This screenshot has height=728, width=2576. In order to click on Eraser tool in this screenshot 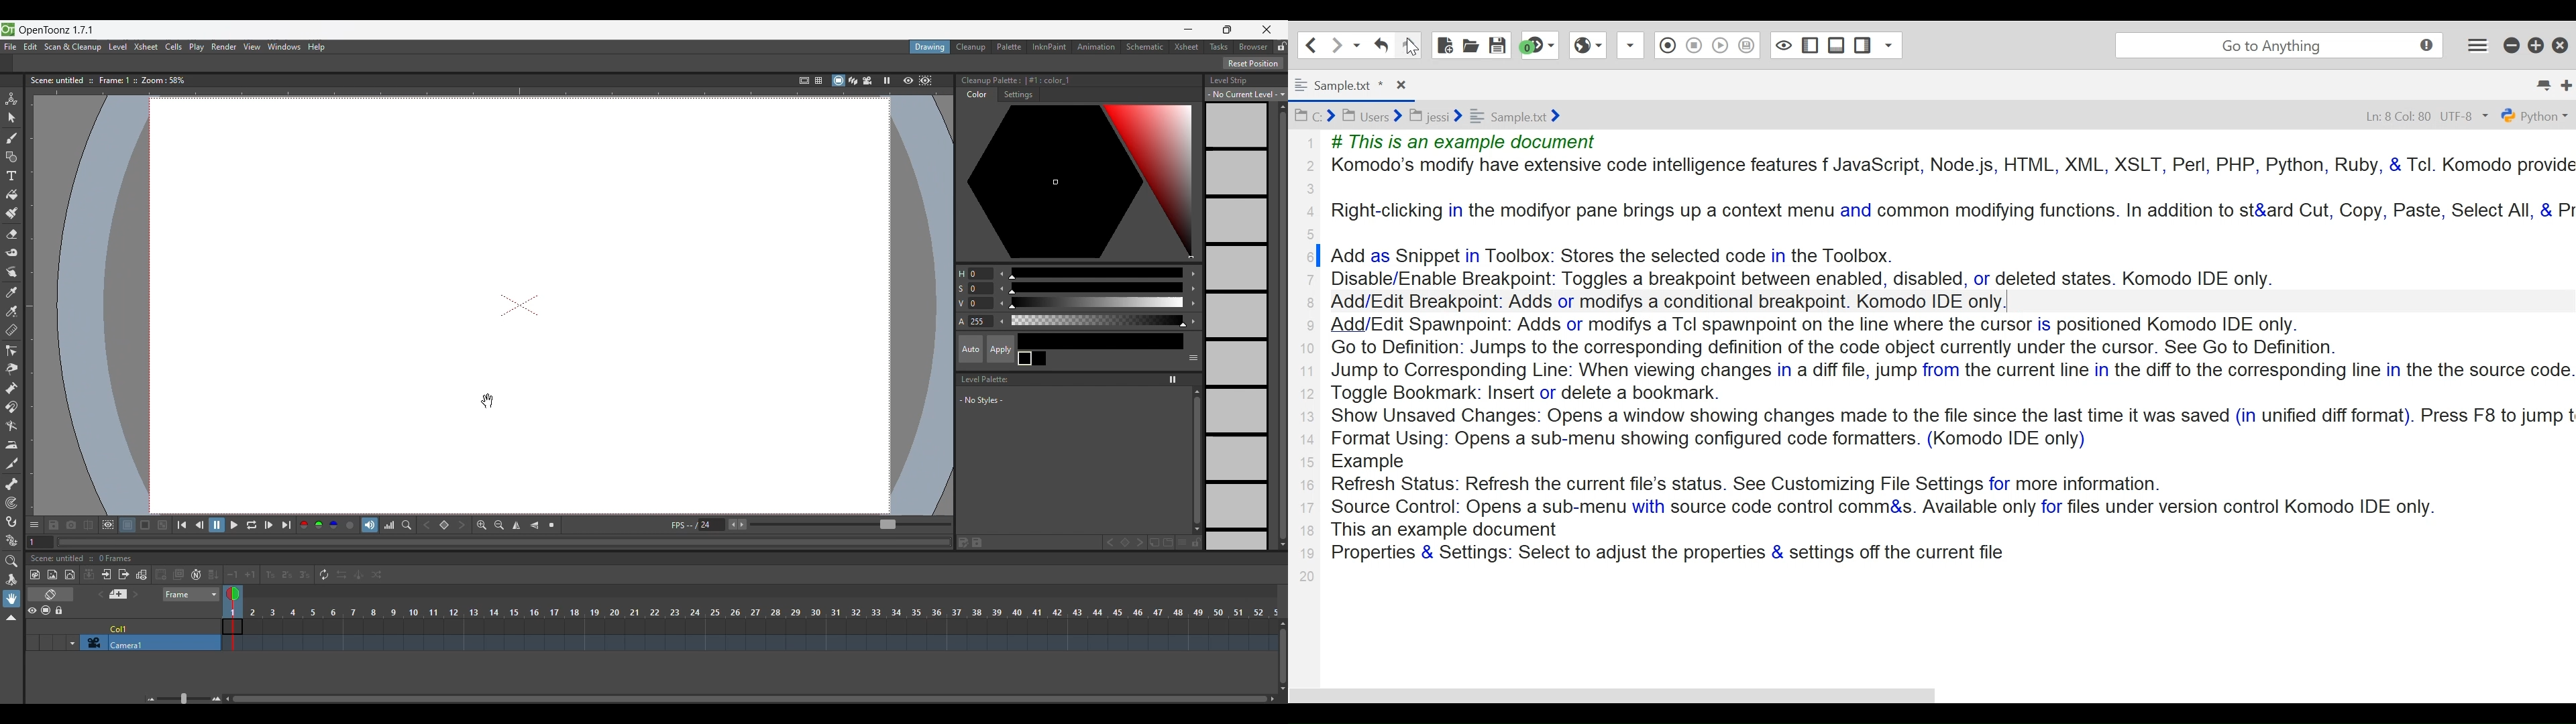, I will do `click(11, 234)`.